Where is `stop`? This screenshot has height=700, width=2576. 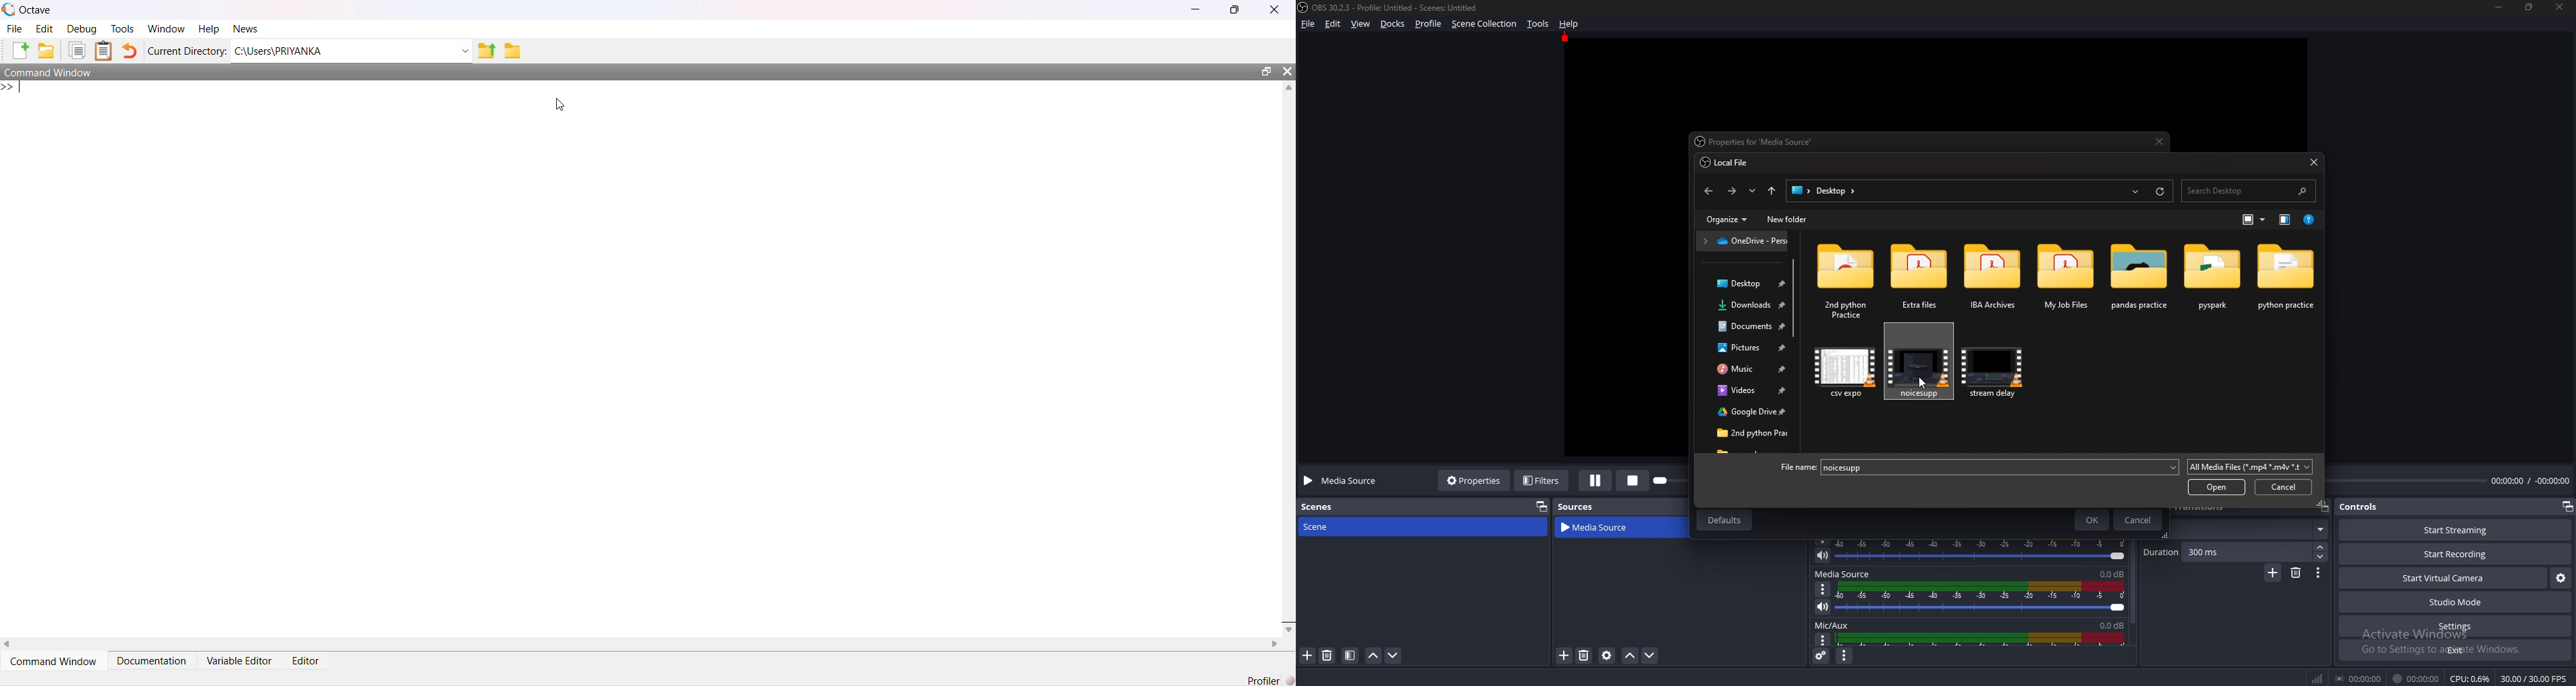
stop is located at coordinates (1636, 479).